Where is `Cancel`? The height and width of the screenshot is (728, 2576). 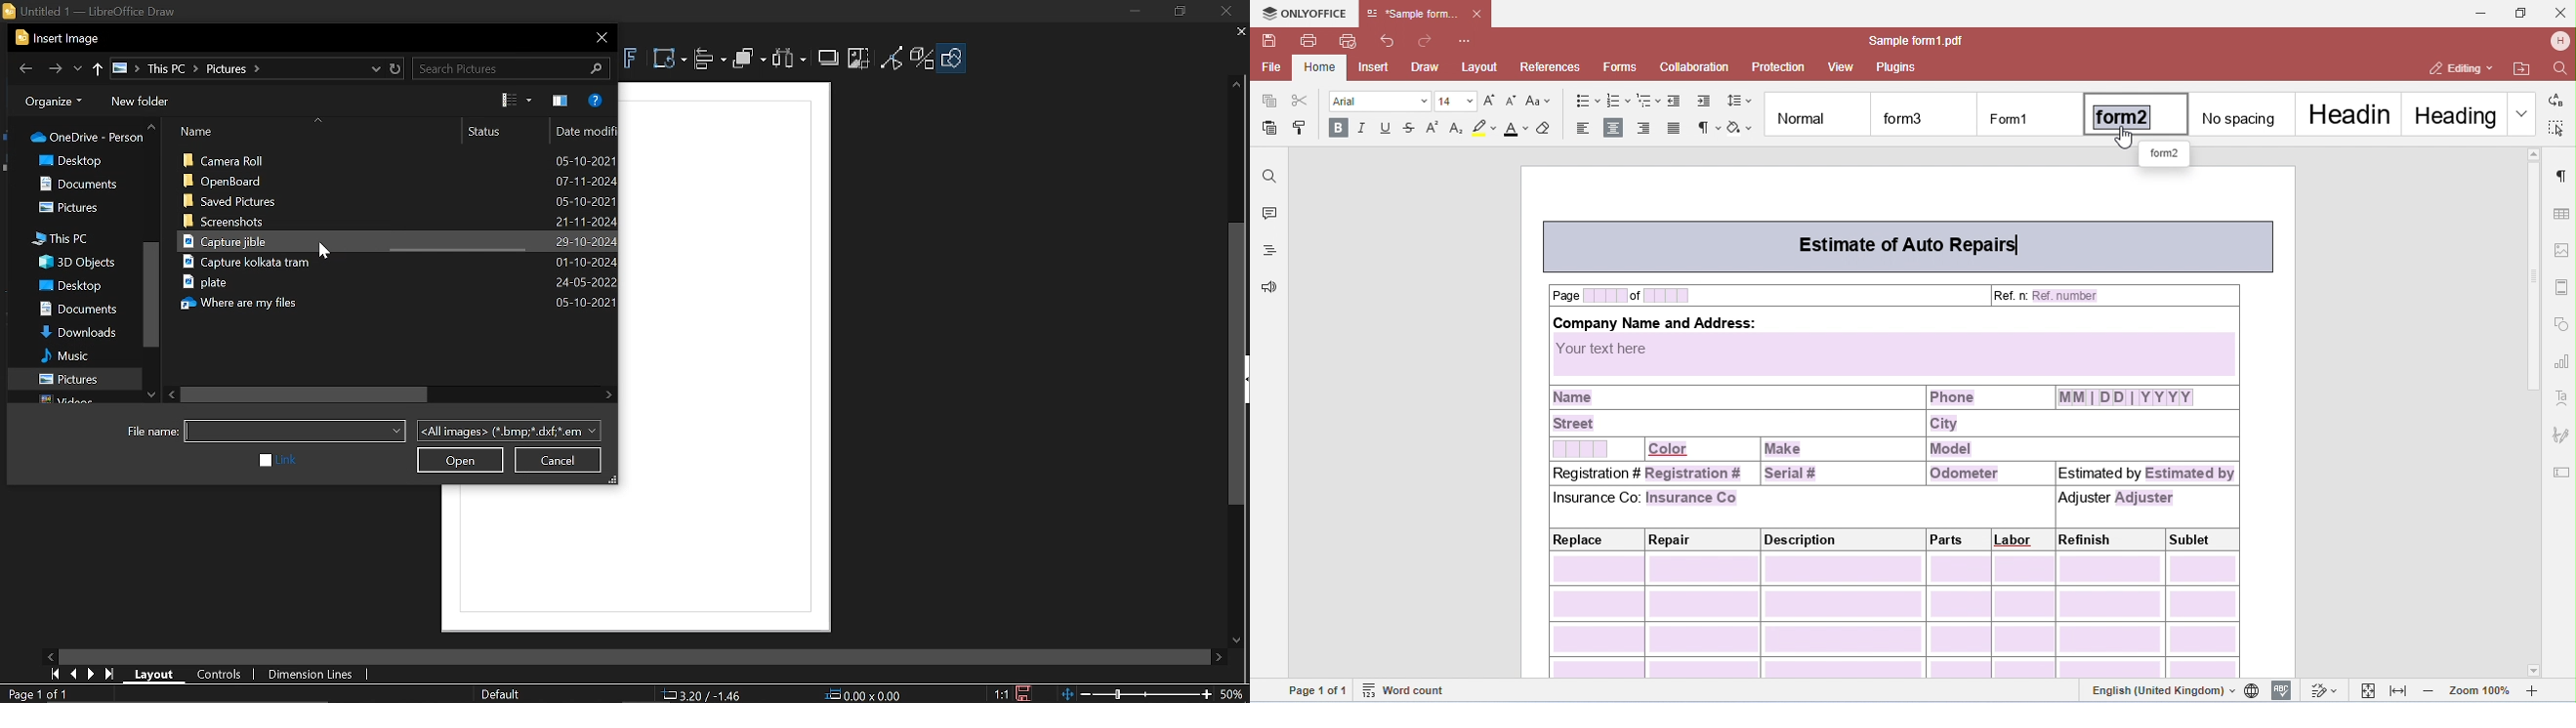
Cancel is located at coordinates (557, 459).